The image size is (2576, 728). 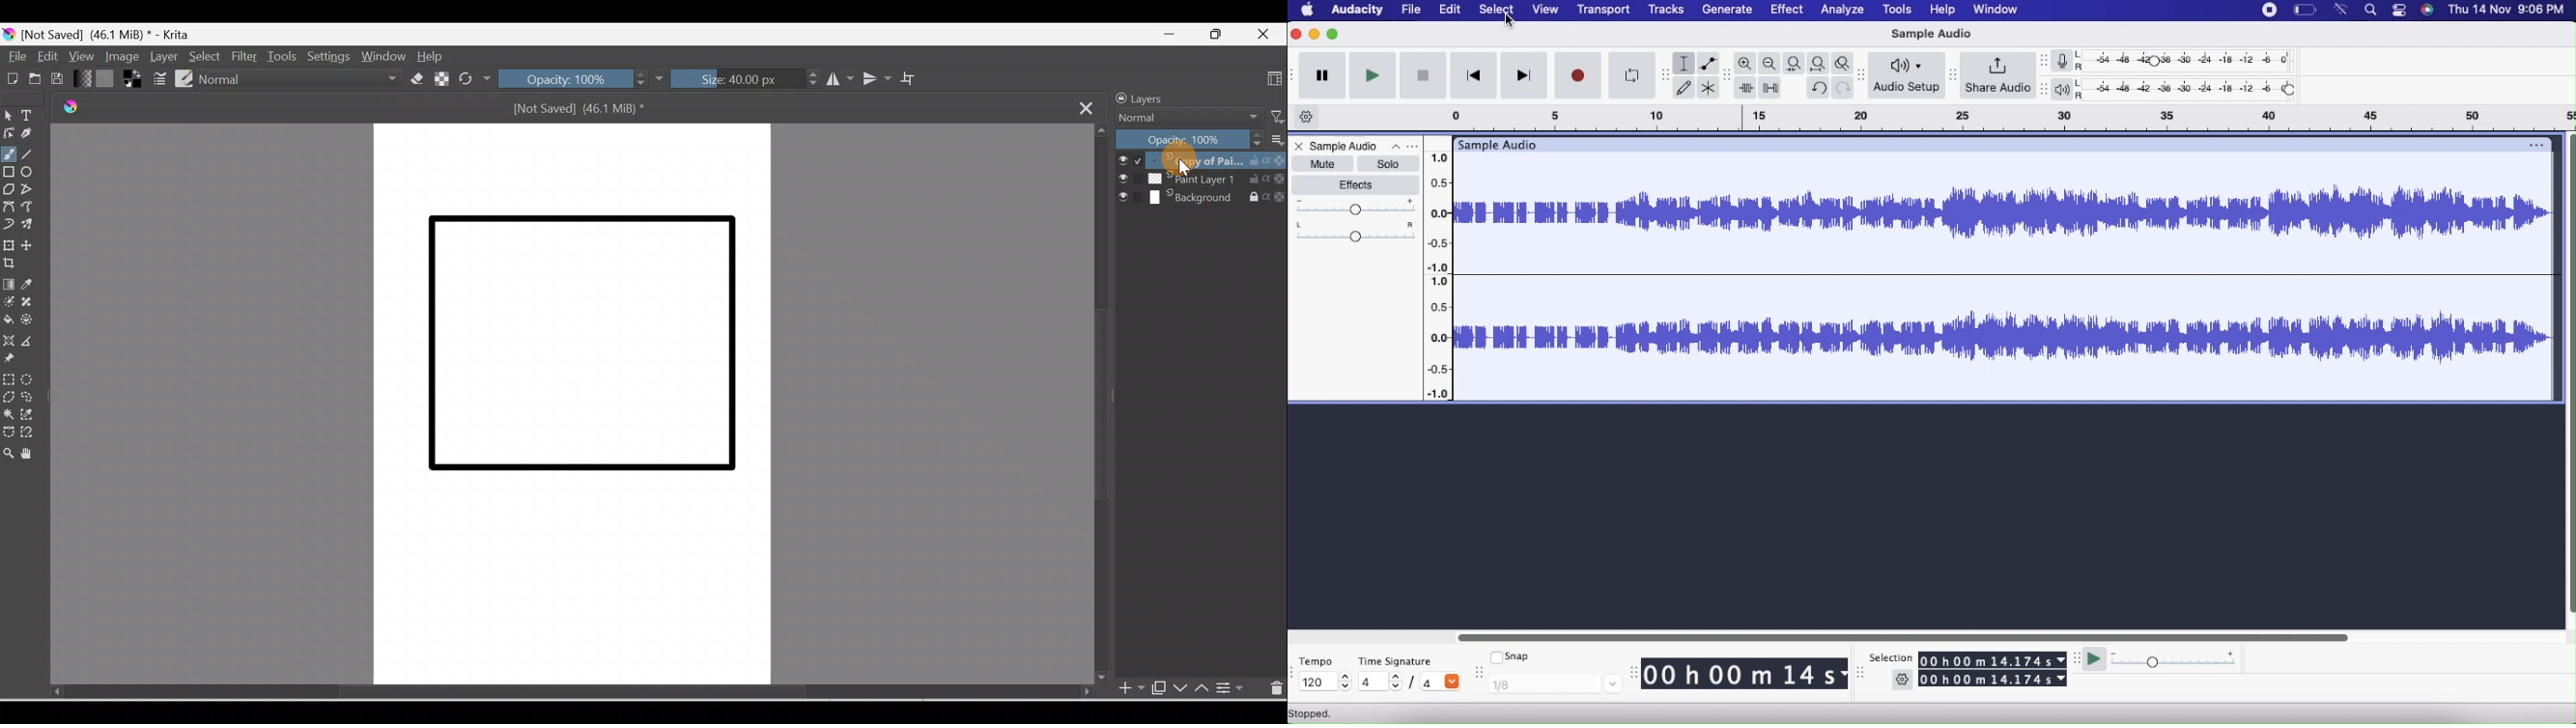 What do you see at coordinates (1202, 200) in the screenshot?
I see `Background` at bounding box center [1202, 200].